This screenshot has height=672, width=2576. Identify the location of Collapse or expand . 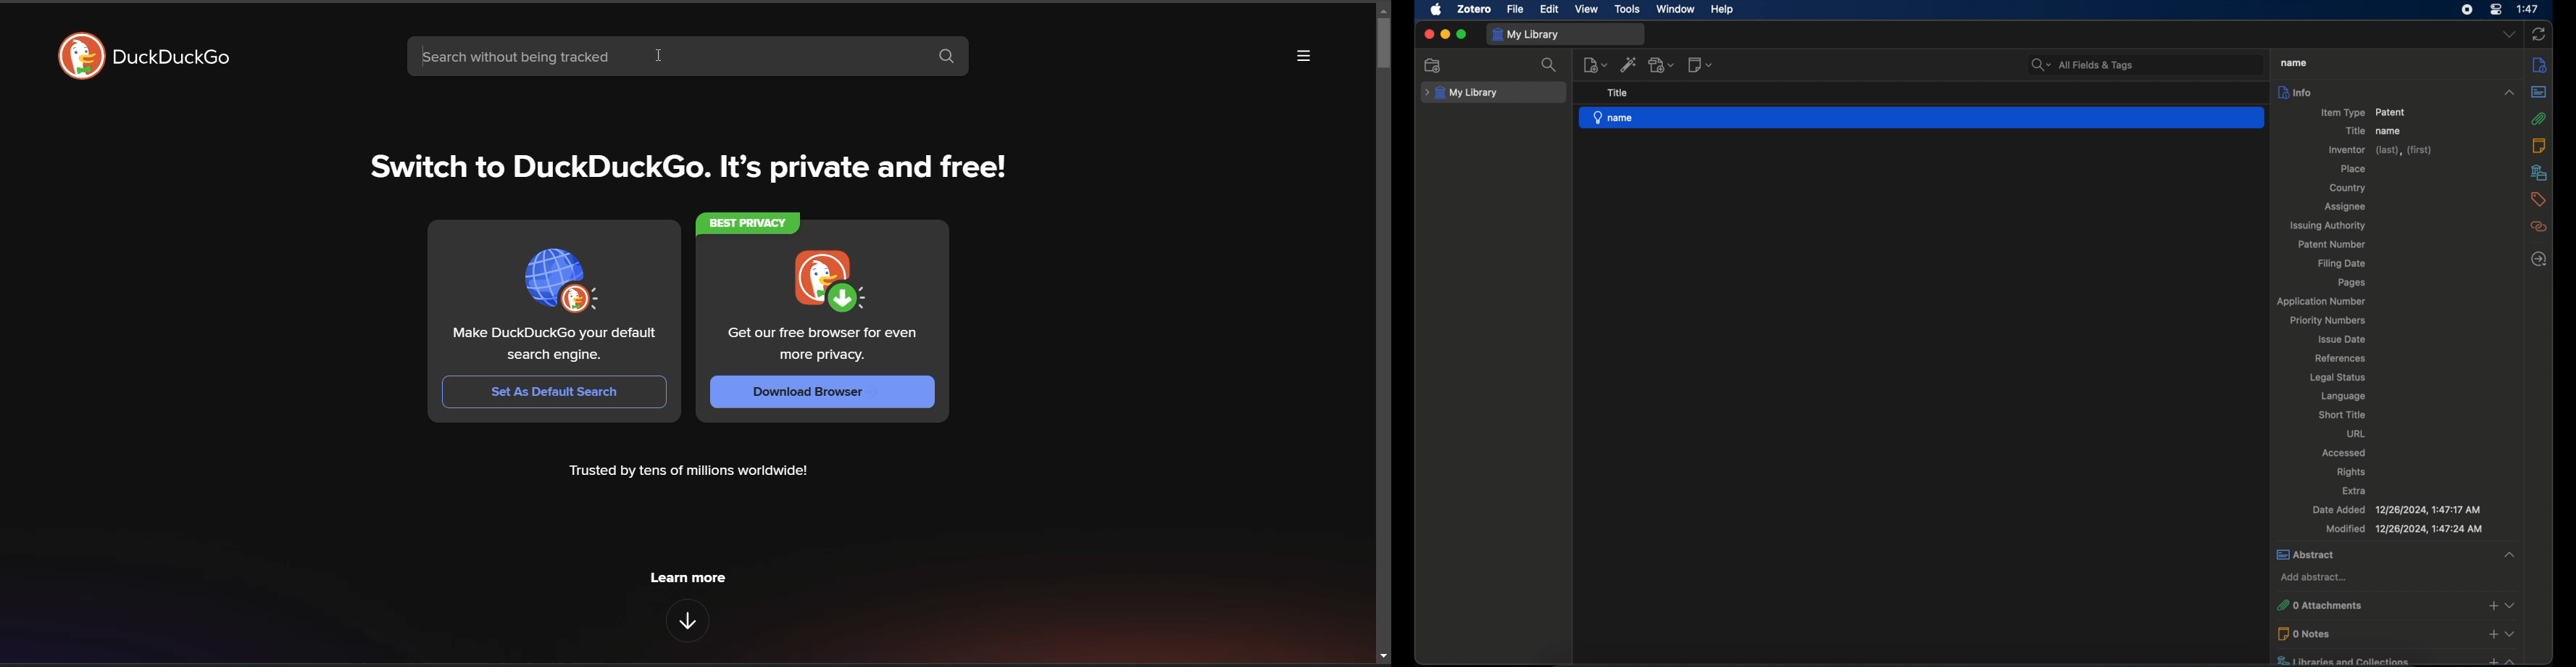
(2509, 555).